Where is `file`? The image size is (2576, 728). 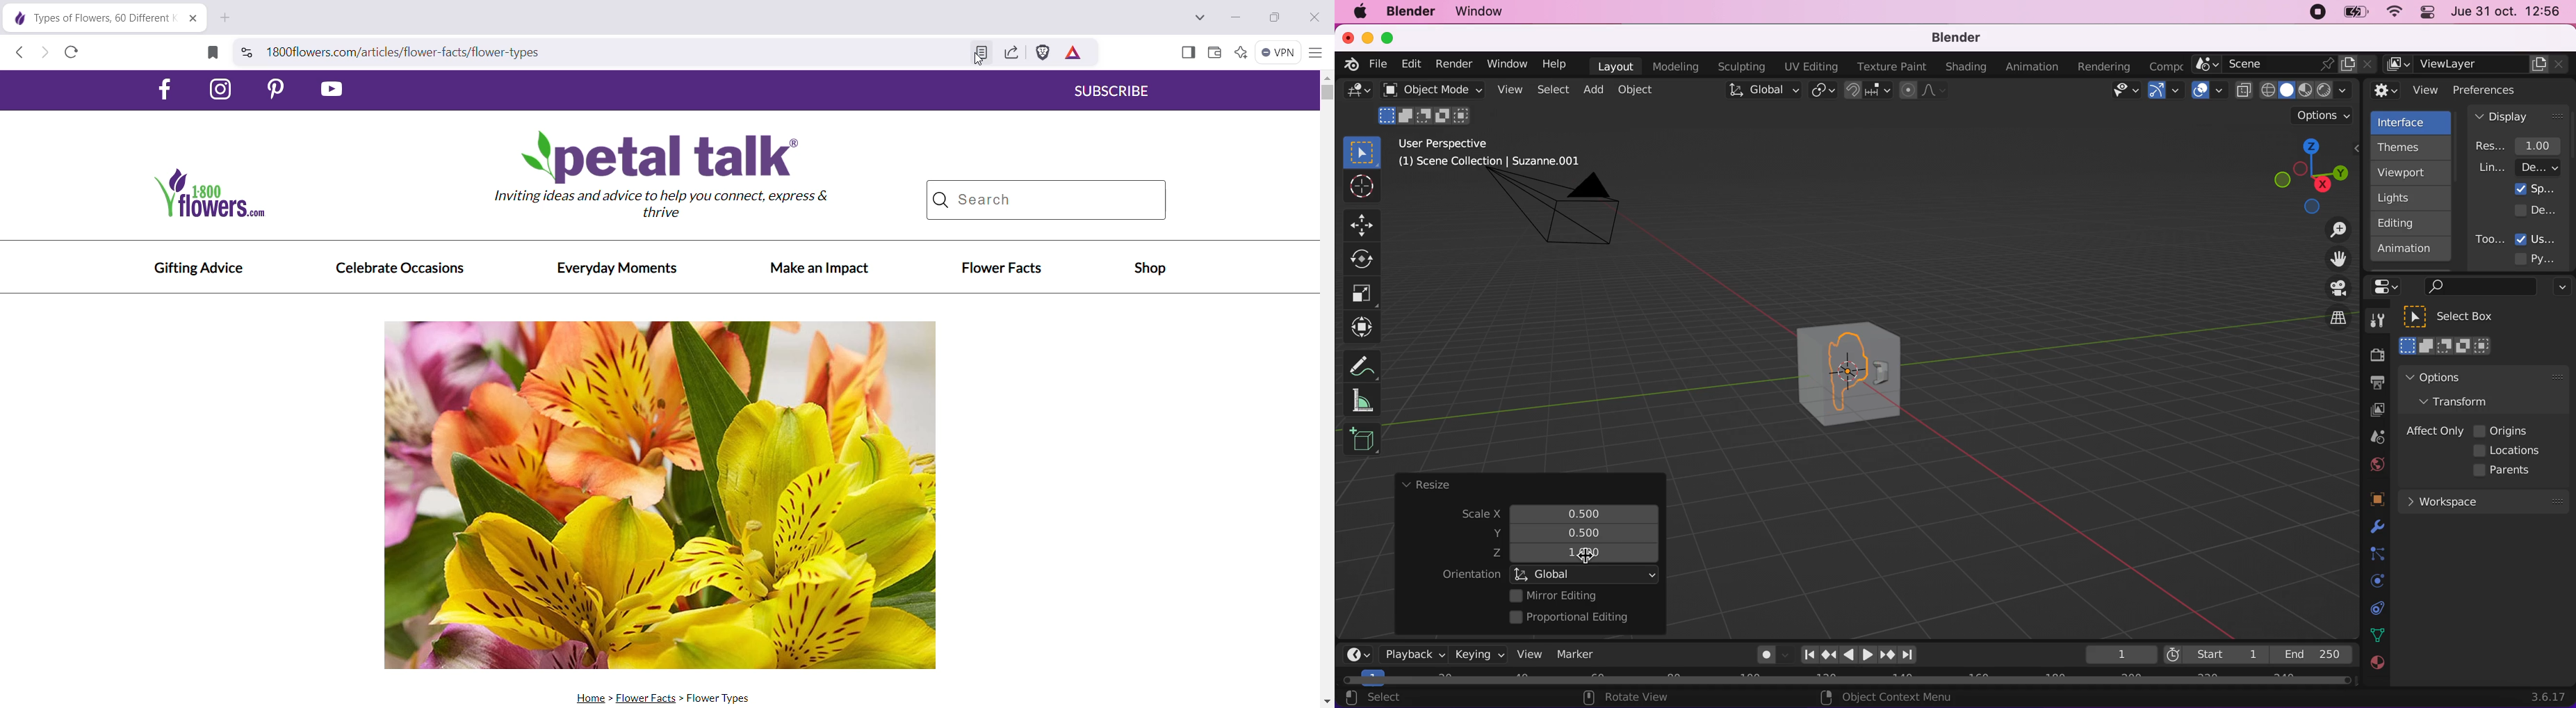
file is located at coordinates (1376, 64).